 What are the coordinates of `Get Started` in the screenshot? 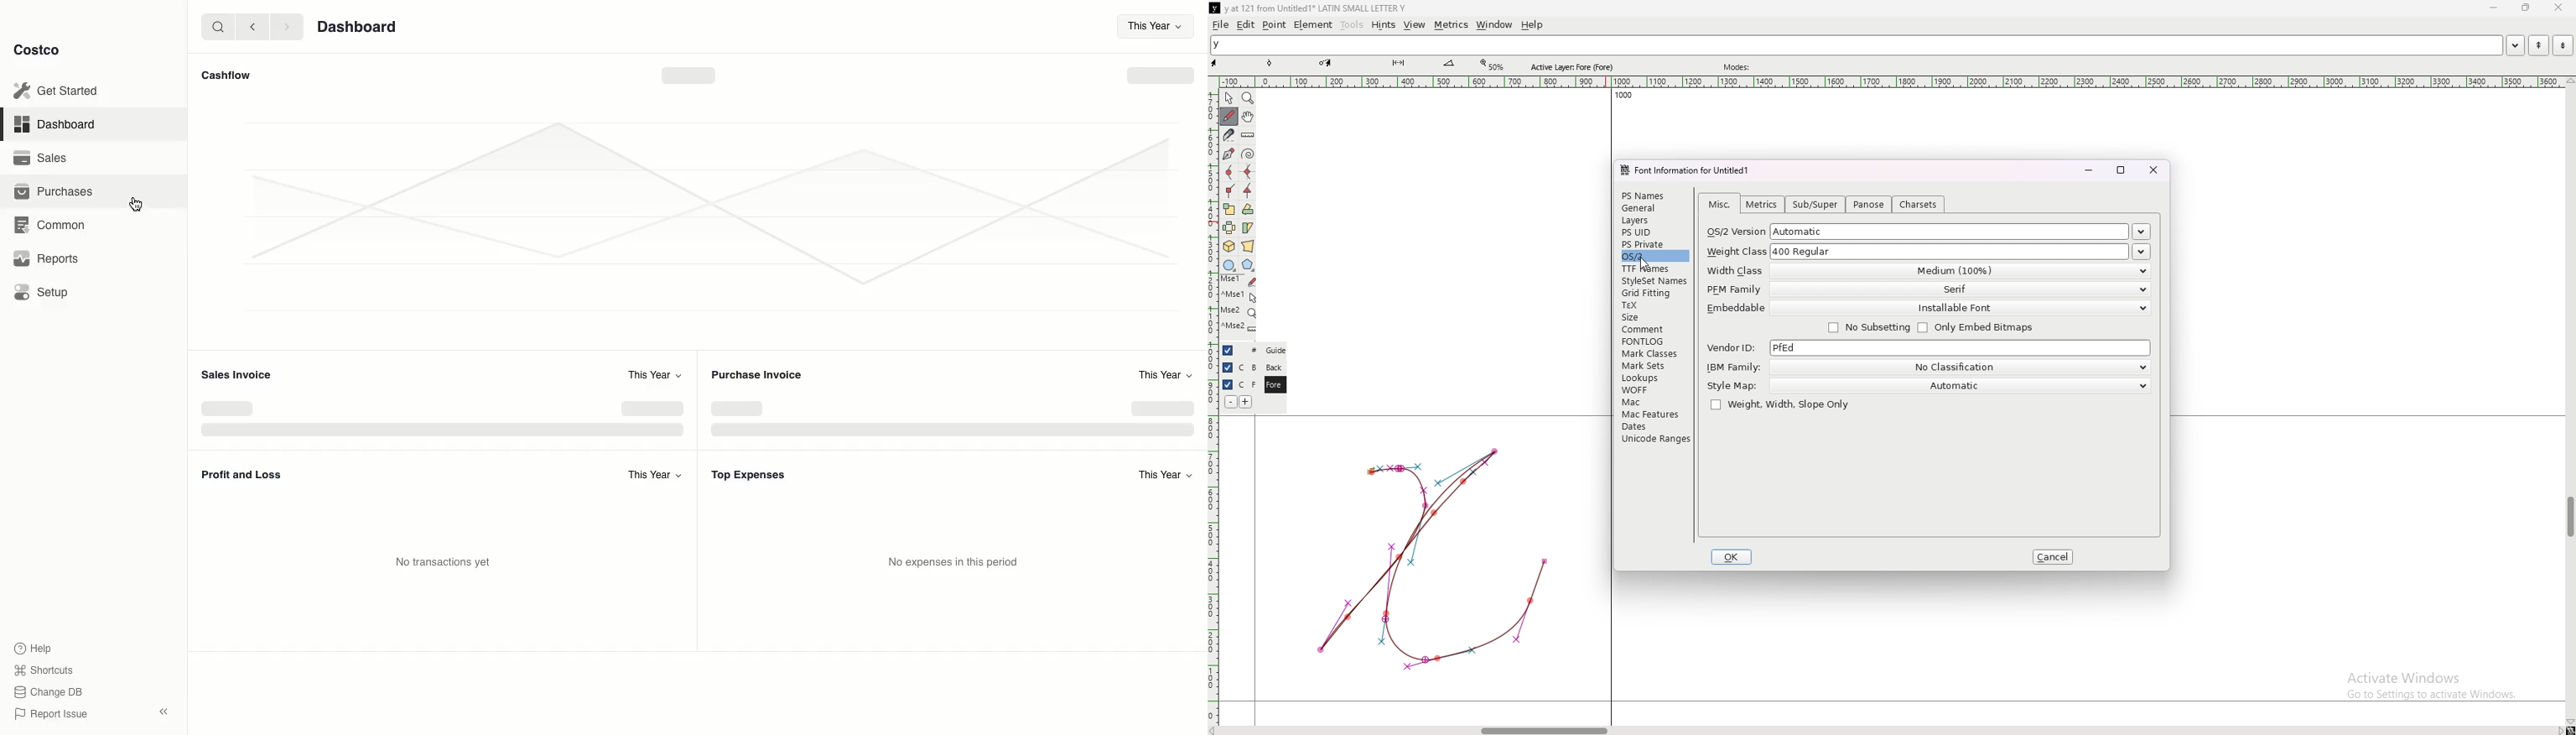 It's located at (60, 91).